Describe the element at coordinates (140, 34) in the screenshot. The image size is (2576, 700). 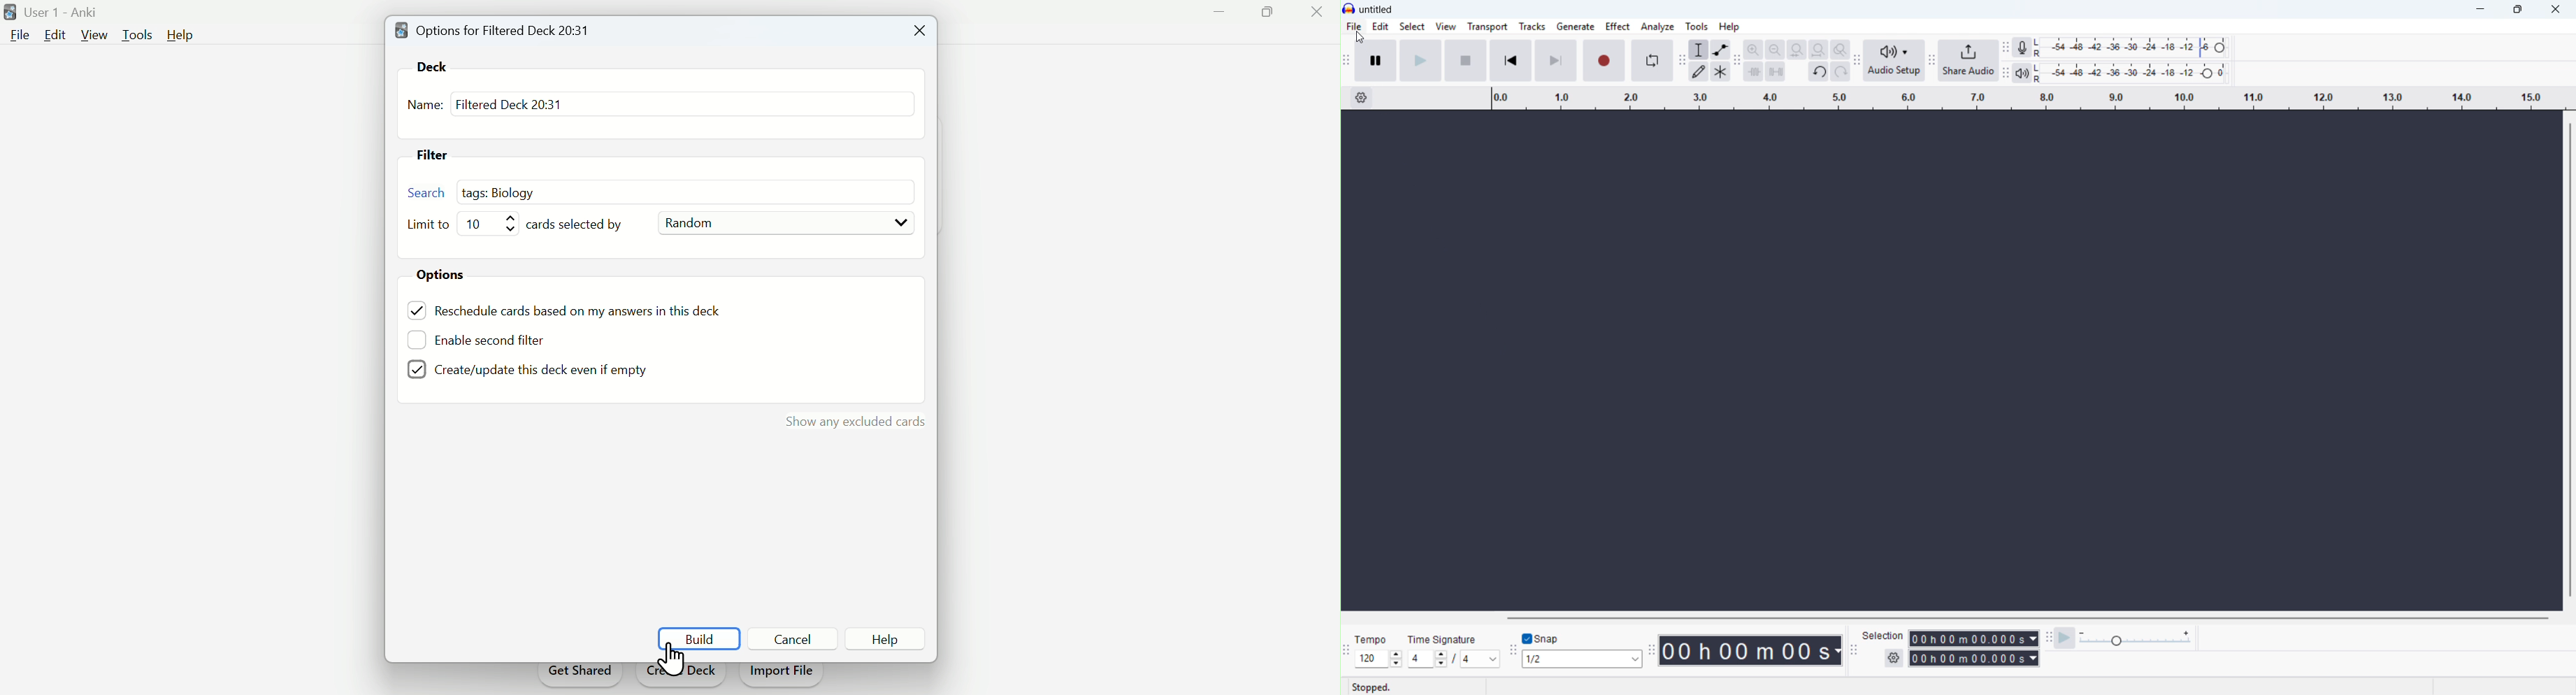
I see `Tools` at that location.